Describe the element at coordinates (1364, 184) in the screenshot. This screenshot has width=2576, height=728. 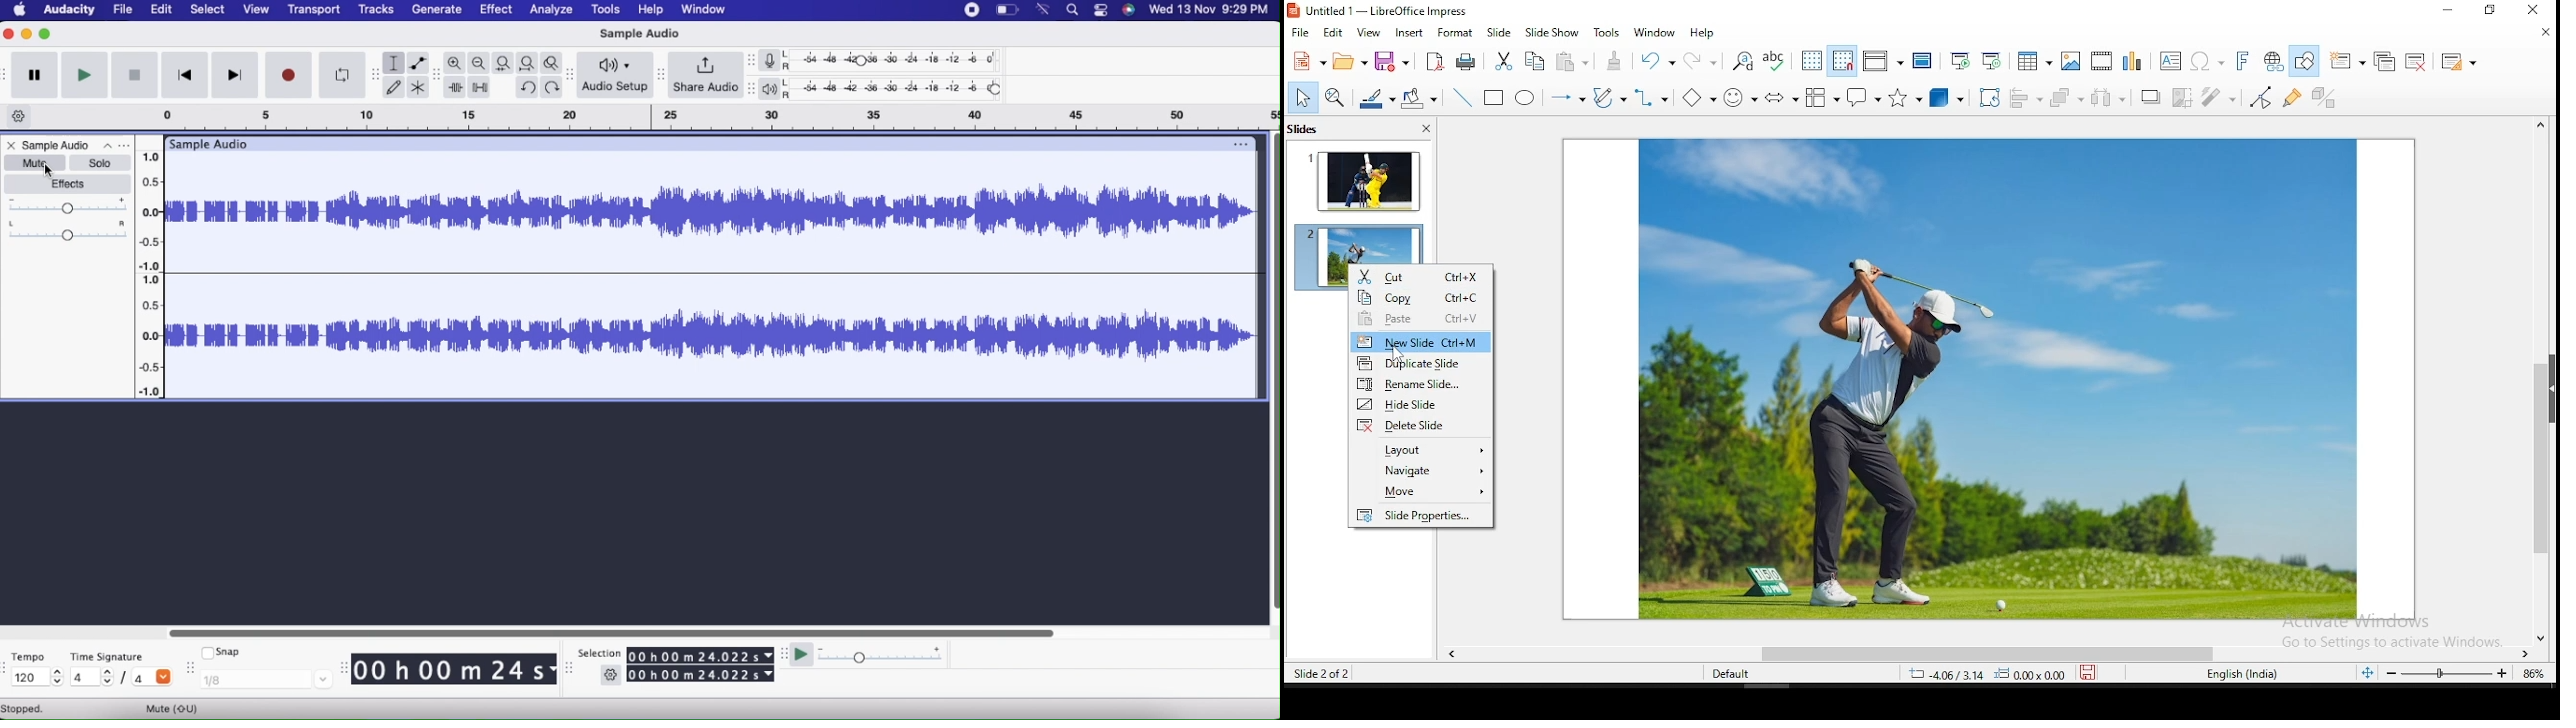
I see `slide 1` at that location.